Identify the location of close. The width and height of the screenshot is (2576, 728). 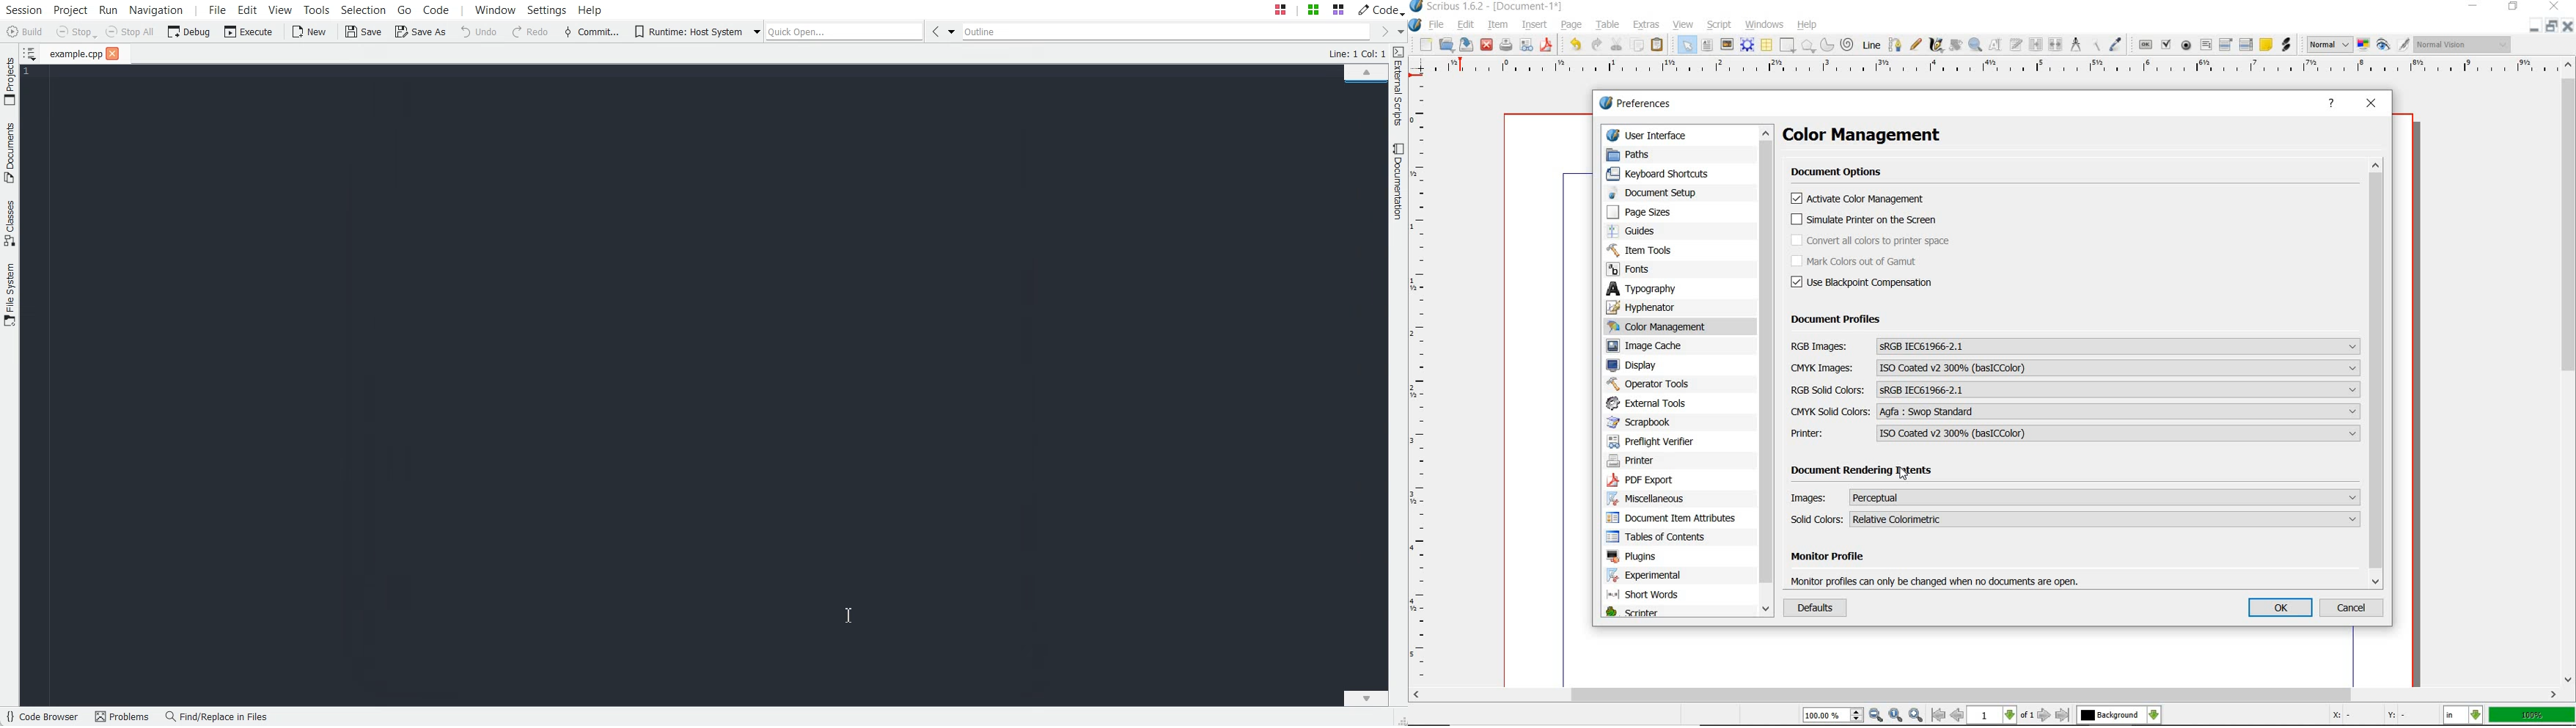
(2568, 27).